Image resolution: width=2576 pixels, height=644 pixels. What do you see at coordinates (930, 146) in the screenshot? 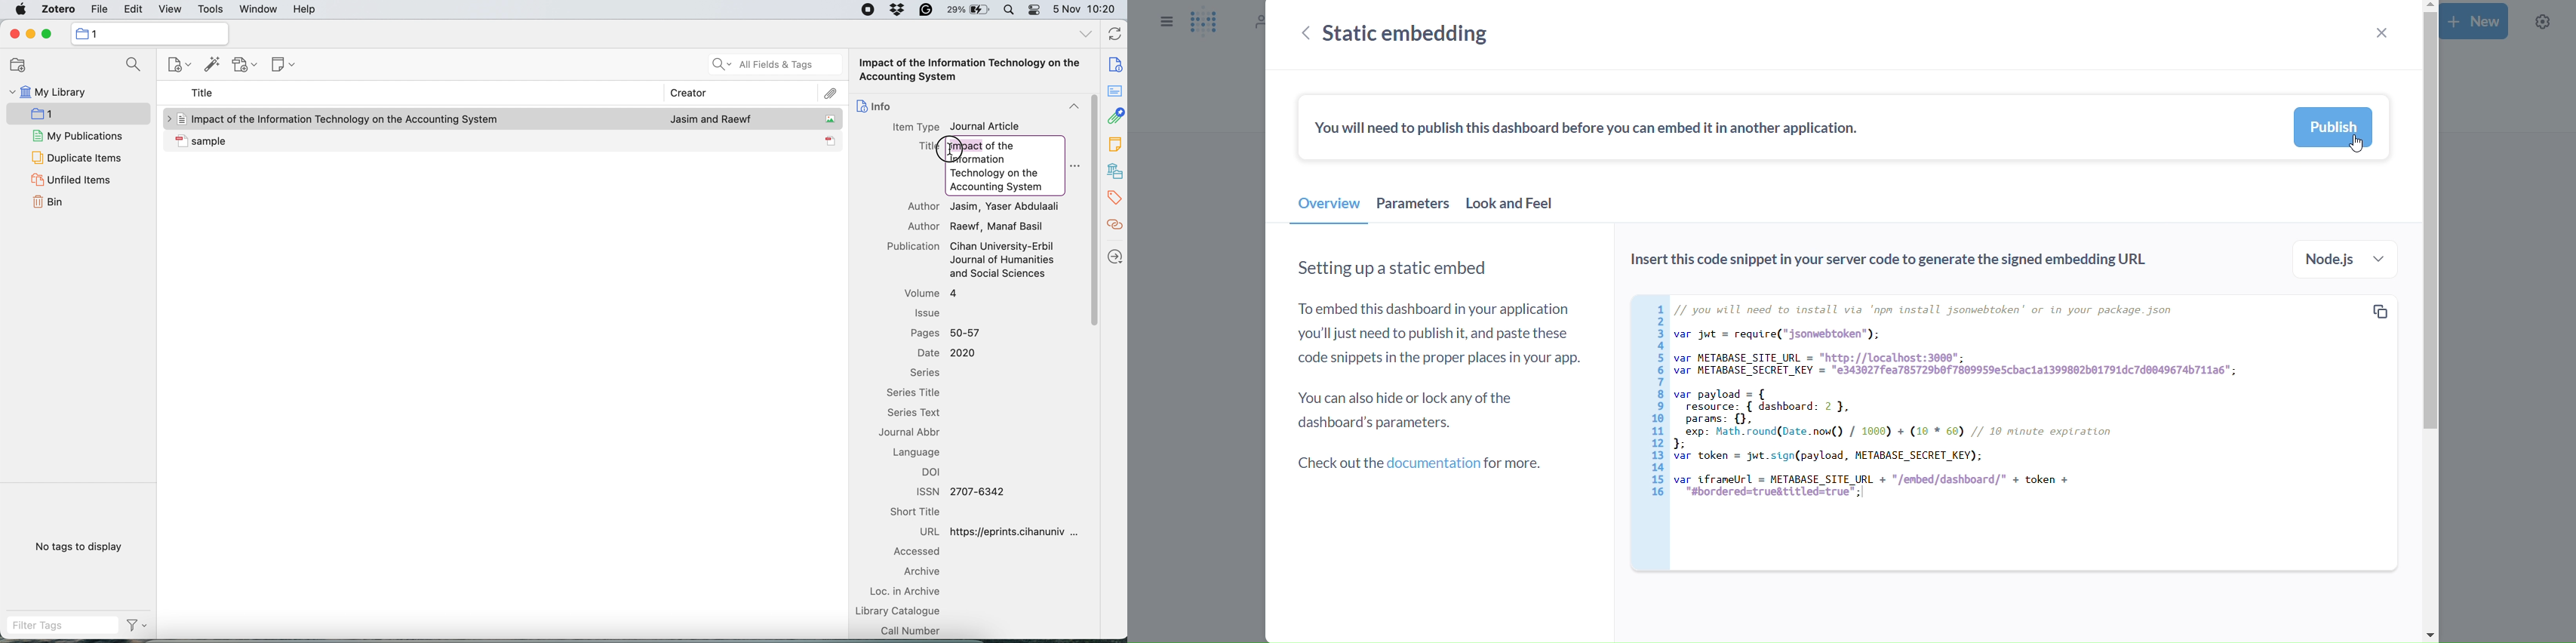
I see `Title` at bounding box center [930, 146].